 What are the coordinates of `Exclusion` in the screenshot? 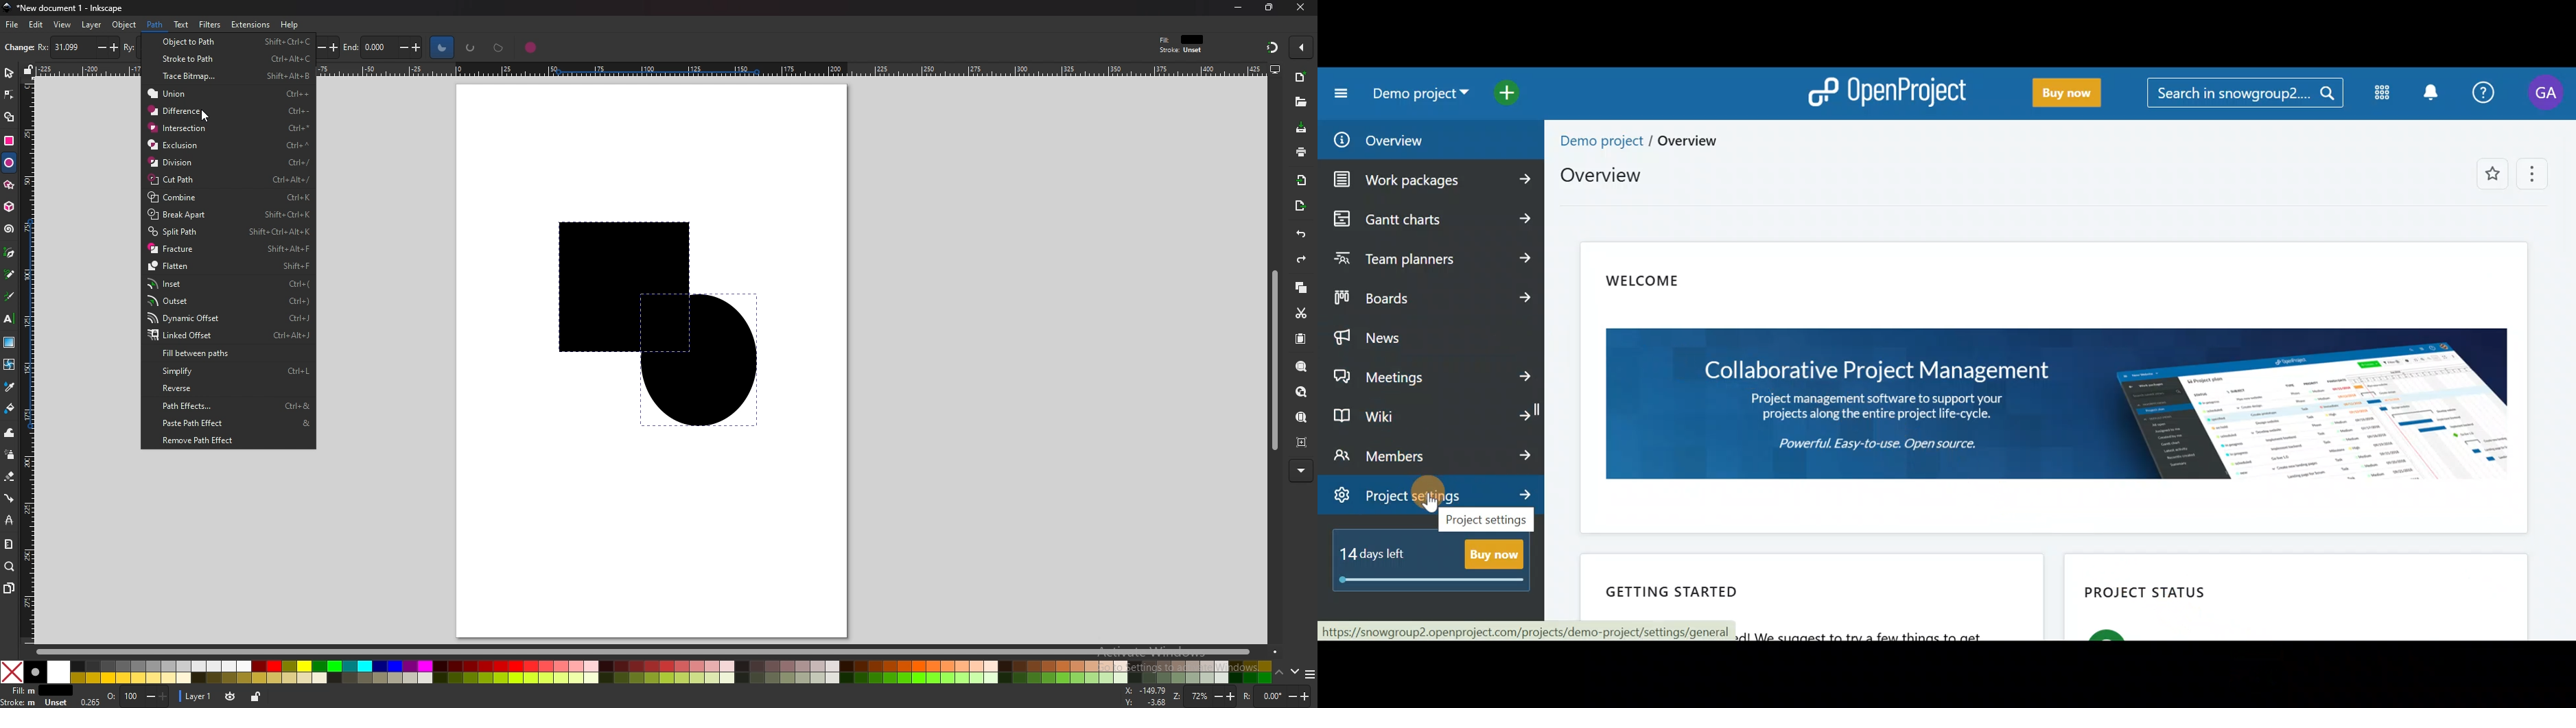 It's located at (227, 146).